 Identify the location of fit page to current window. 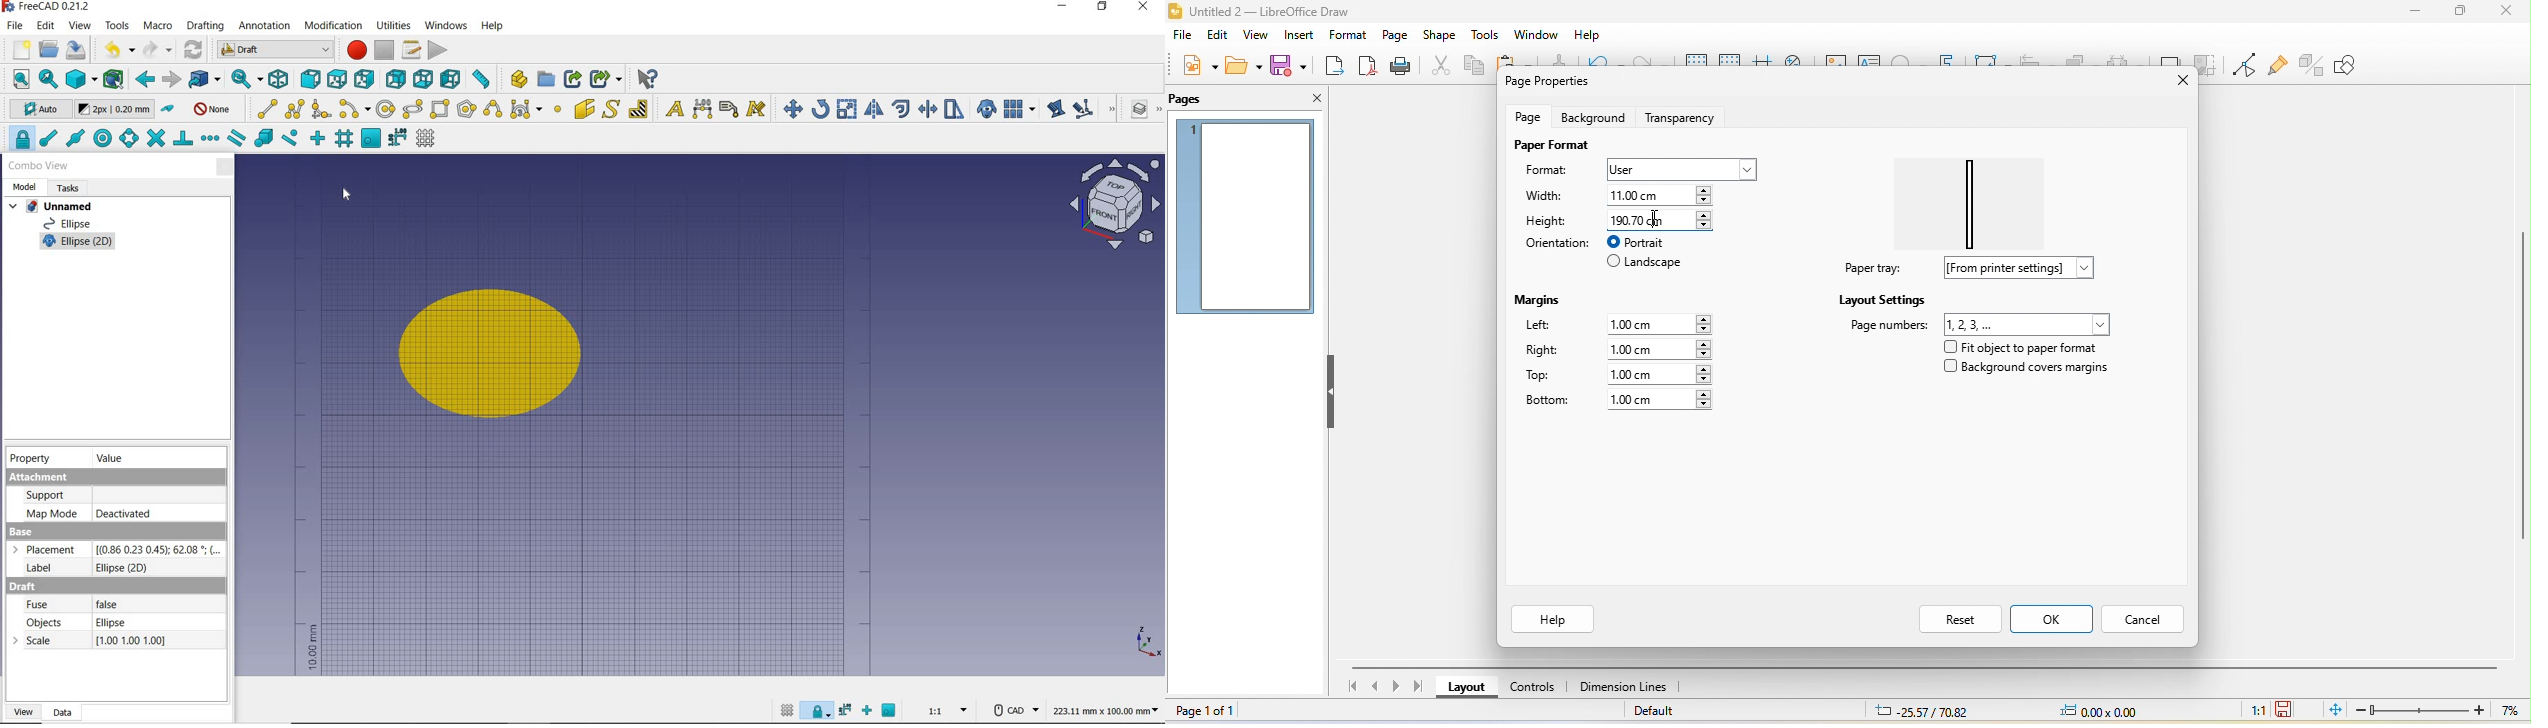
(2334, 709).